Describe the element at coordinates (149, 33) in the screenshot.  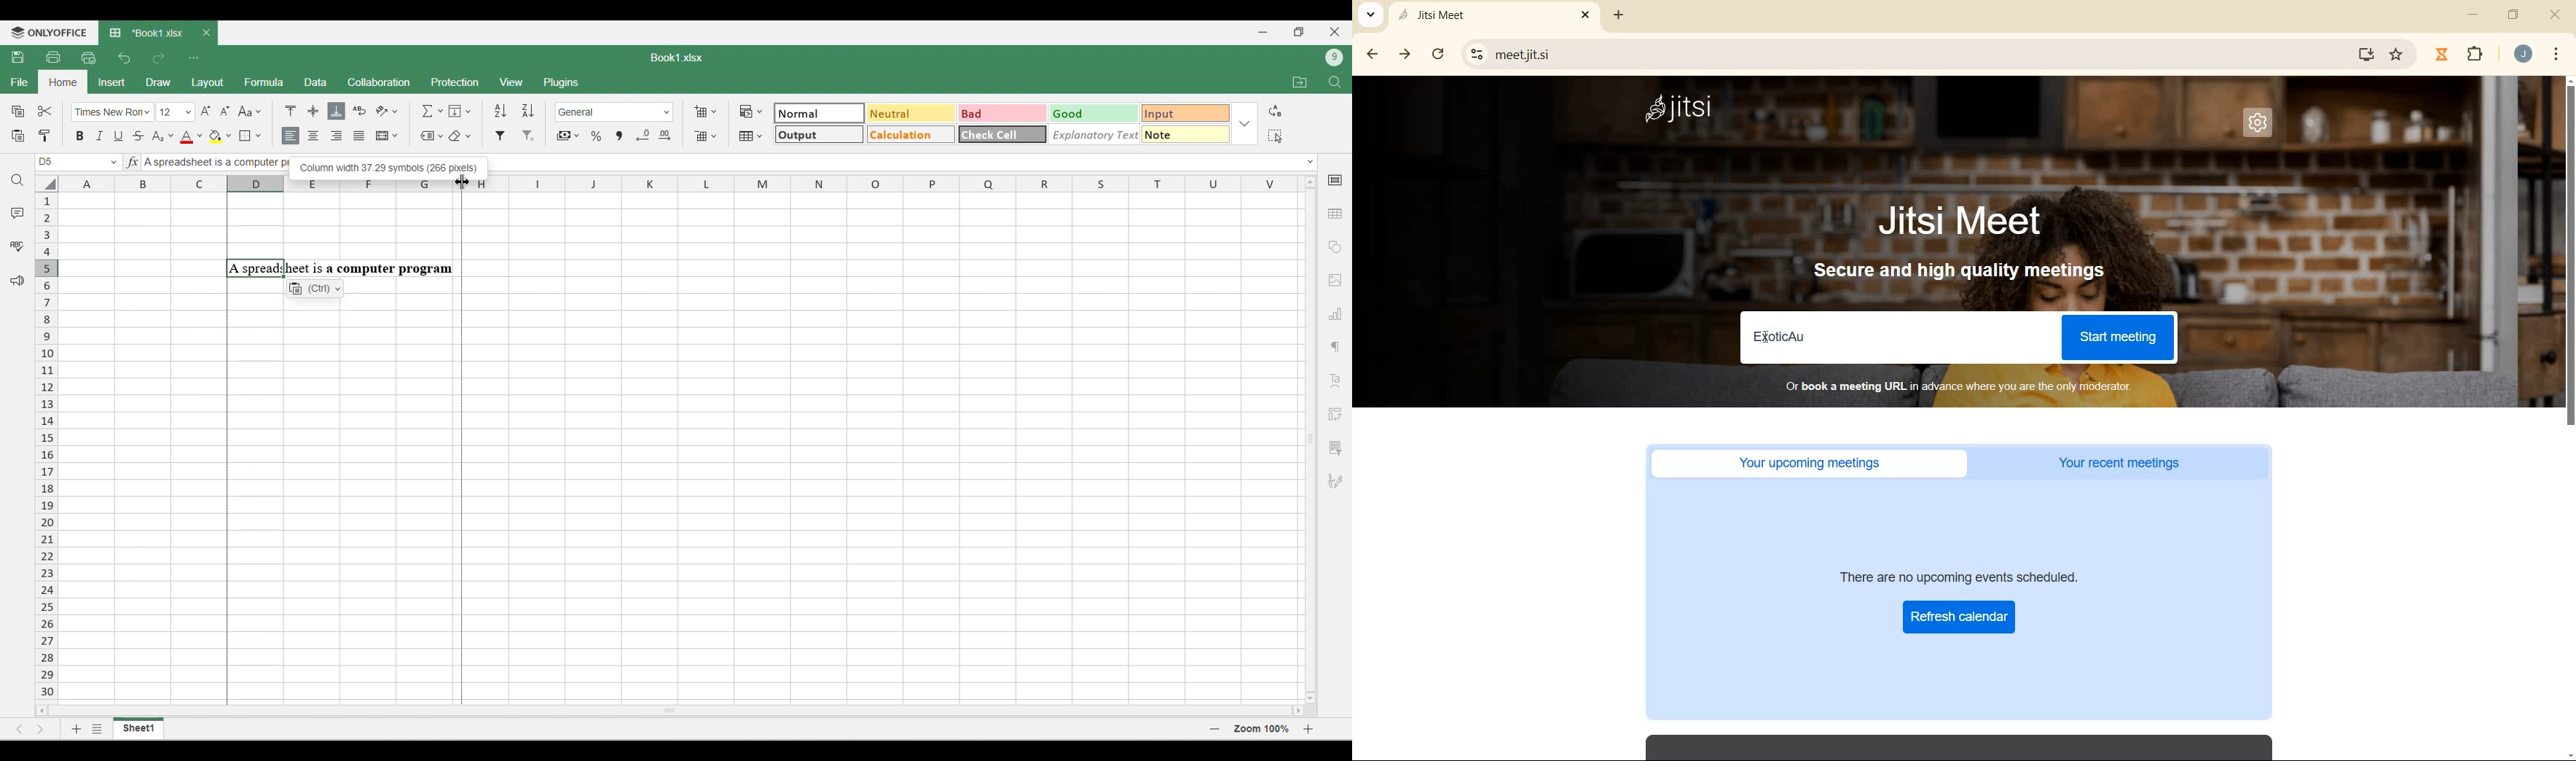
I see `Current sheet` at that location.